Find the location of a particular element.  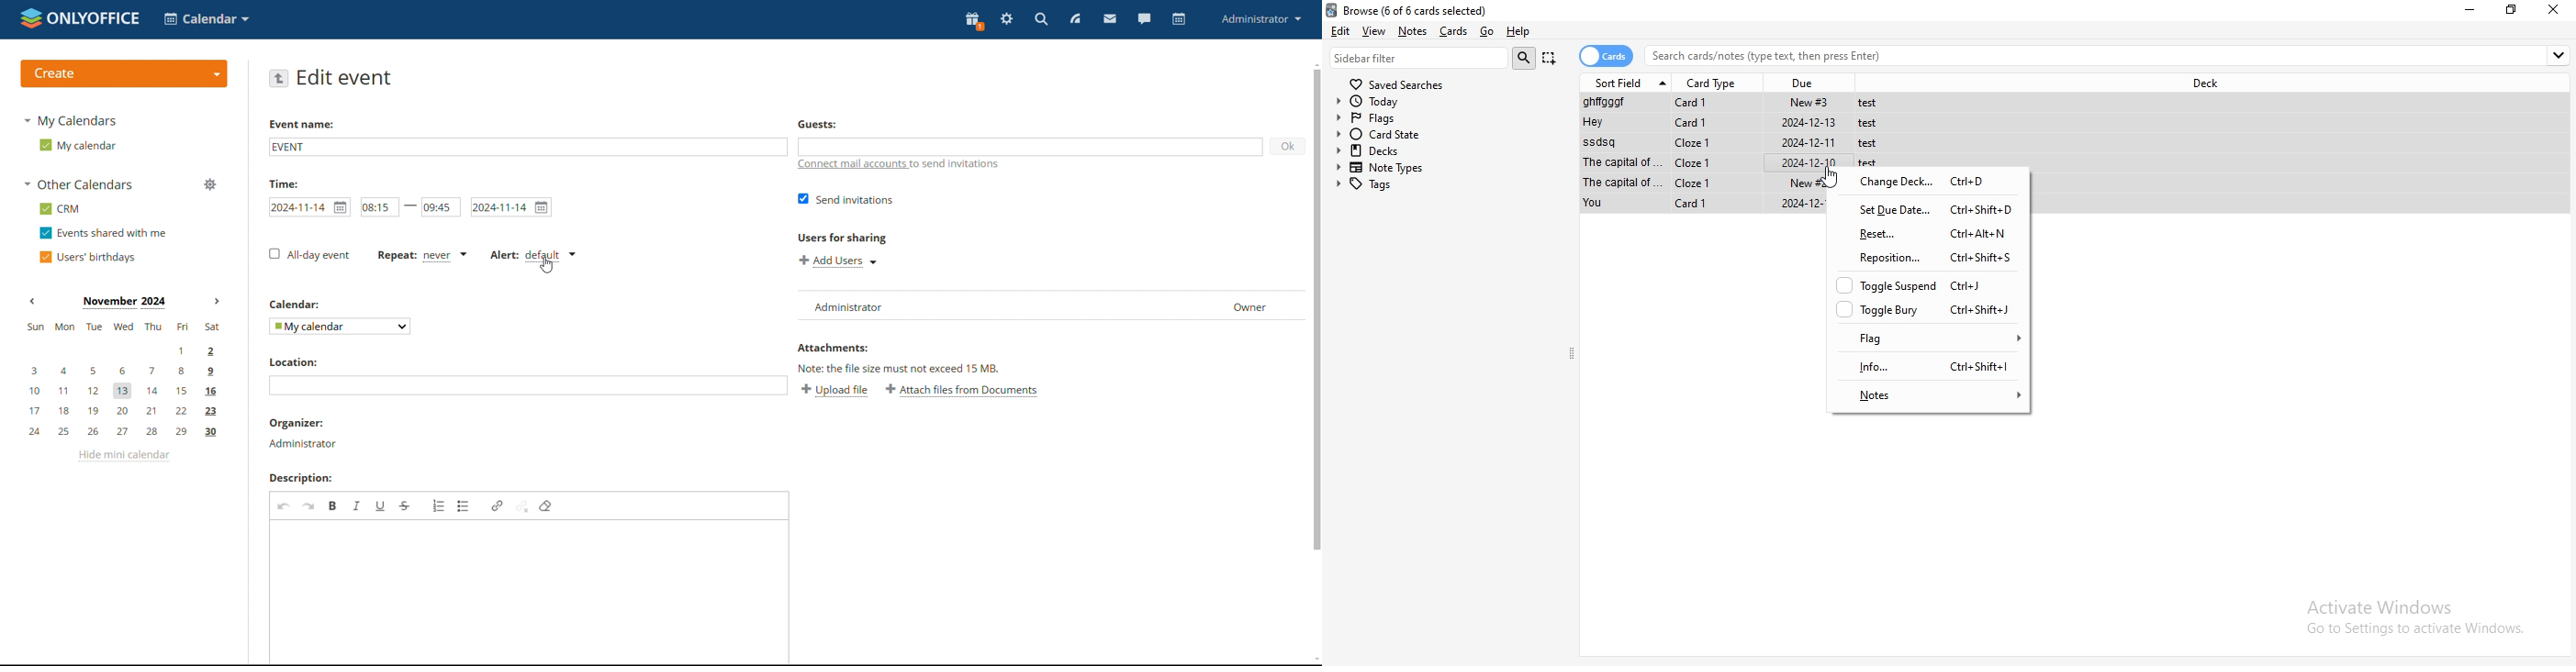

edit is located at coordinates (1341, 32).